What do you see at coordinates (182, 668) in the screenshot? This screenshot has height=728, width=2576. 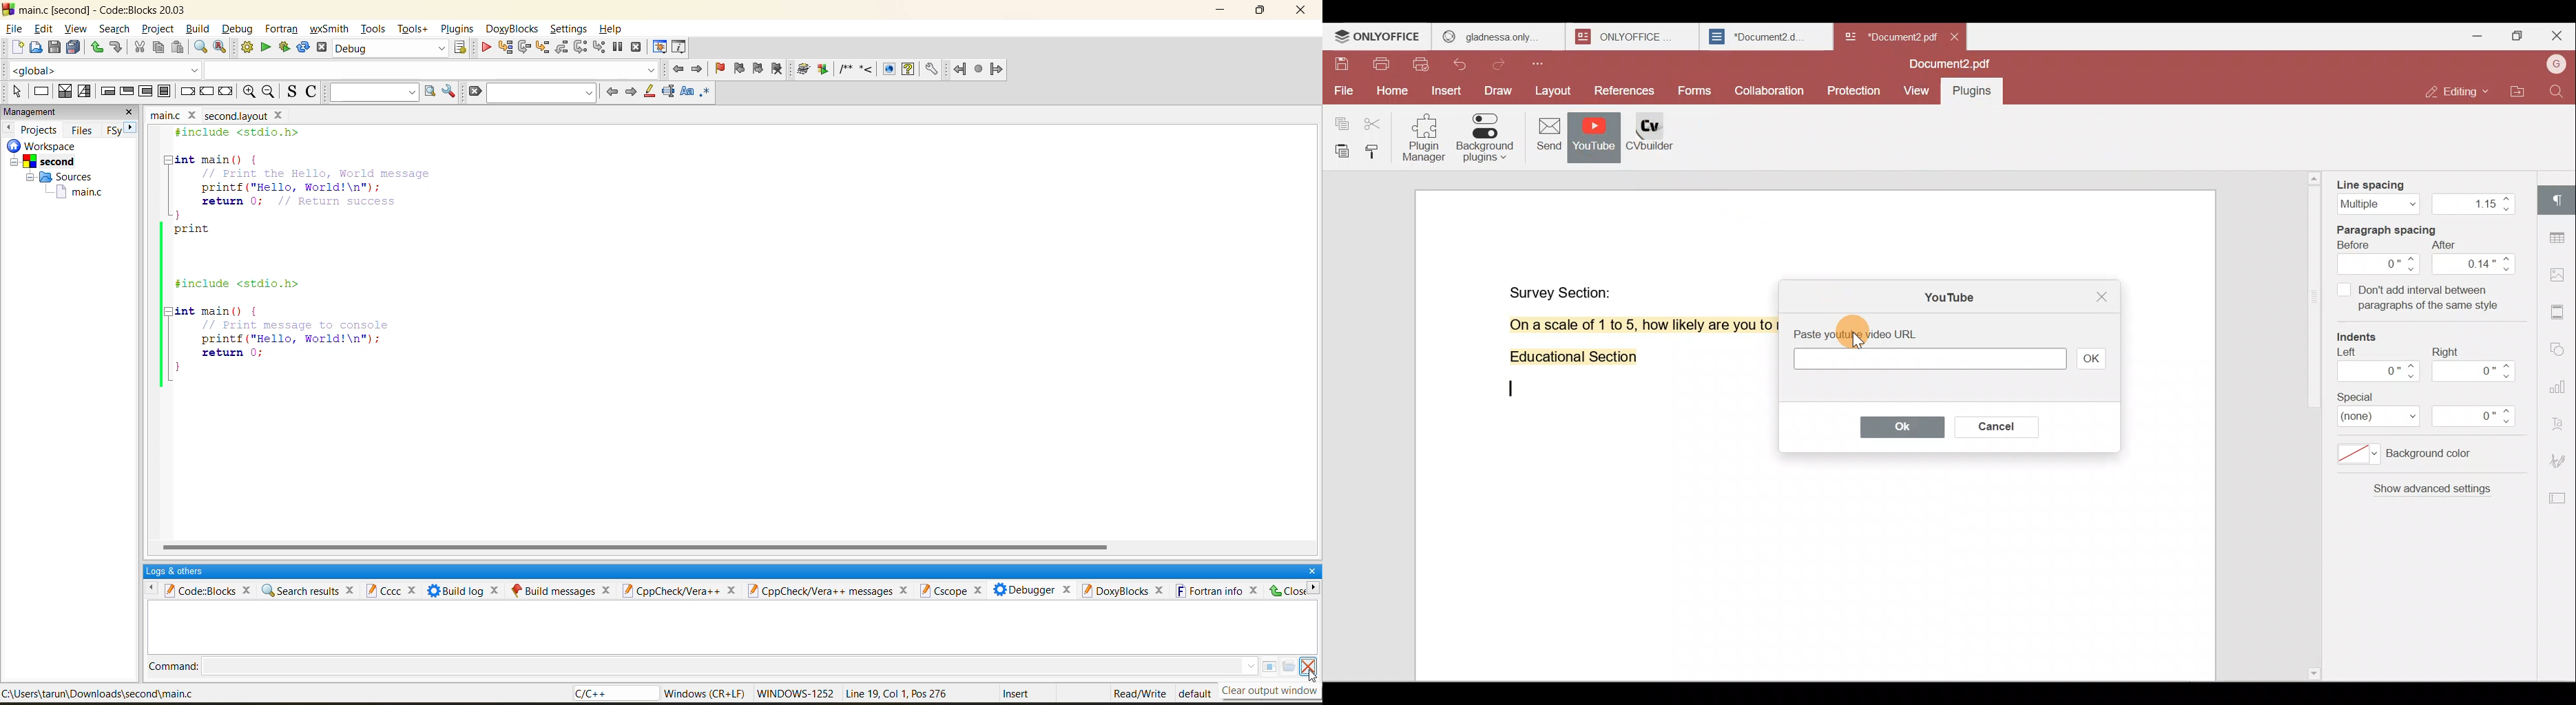 I see `Command:` at bounding box center [182, 668].